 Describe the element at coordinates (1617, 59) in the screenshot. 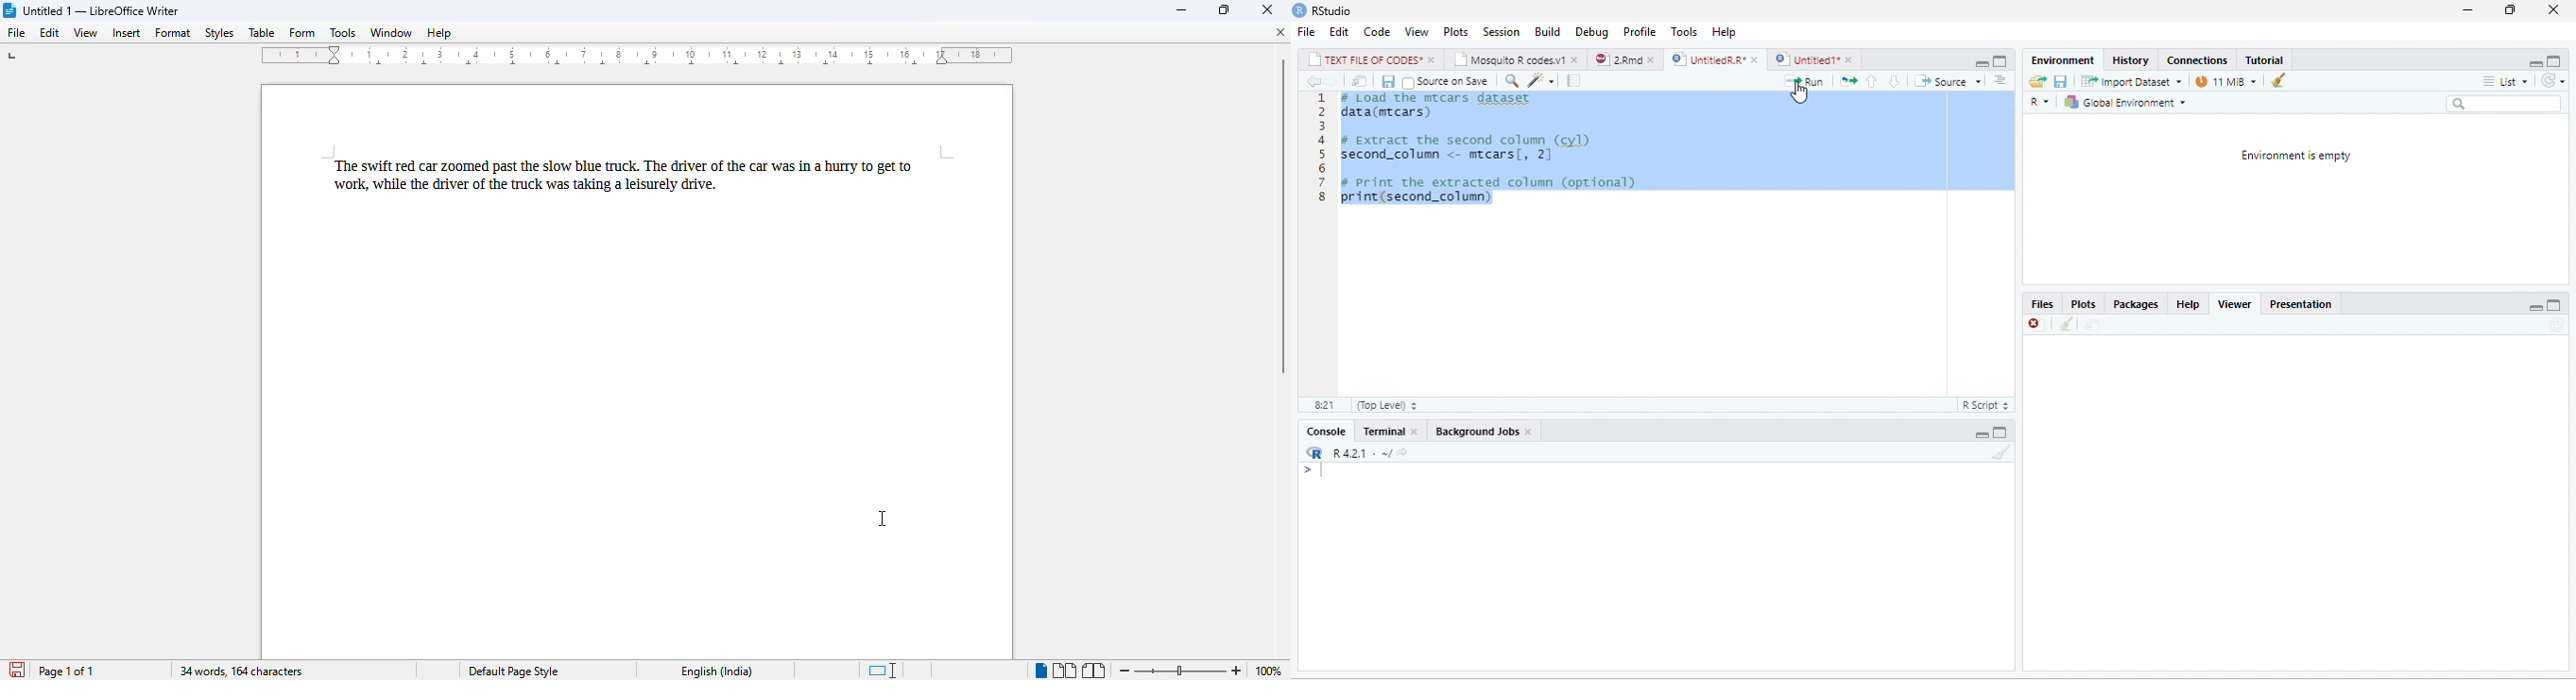

I see `2Rmd` at that location.